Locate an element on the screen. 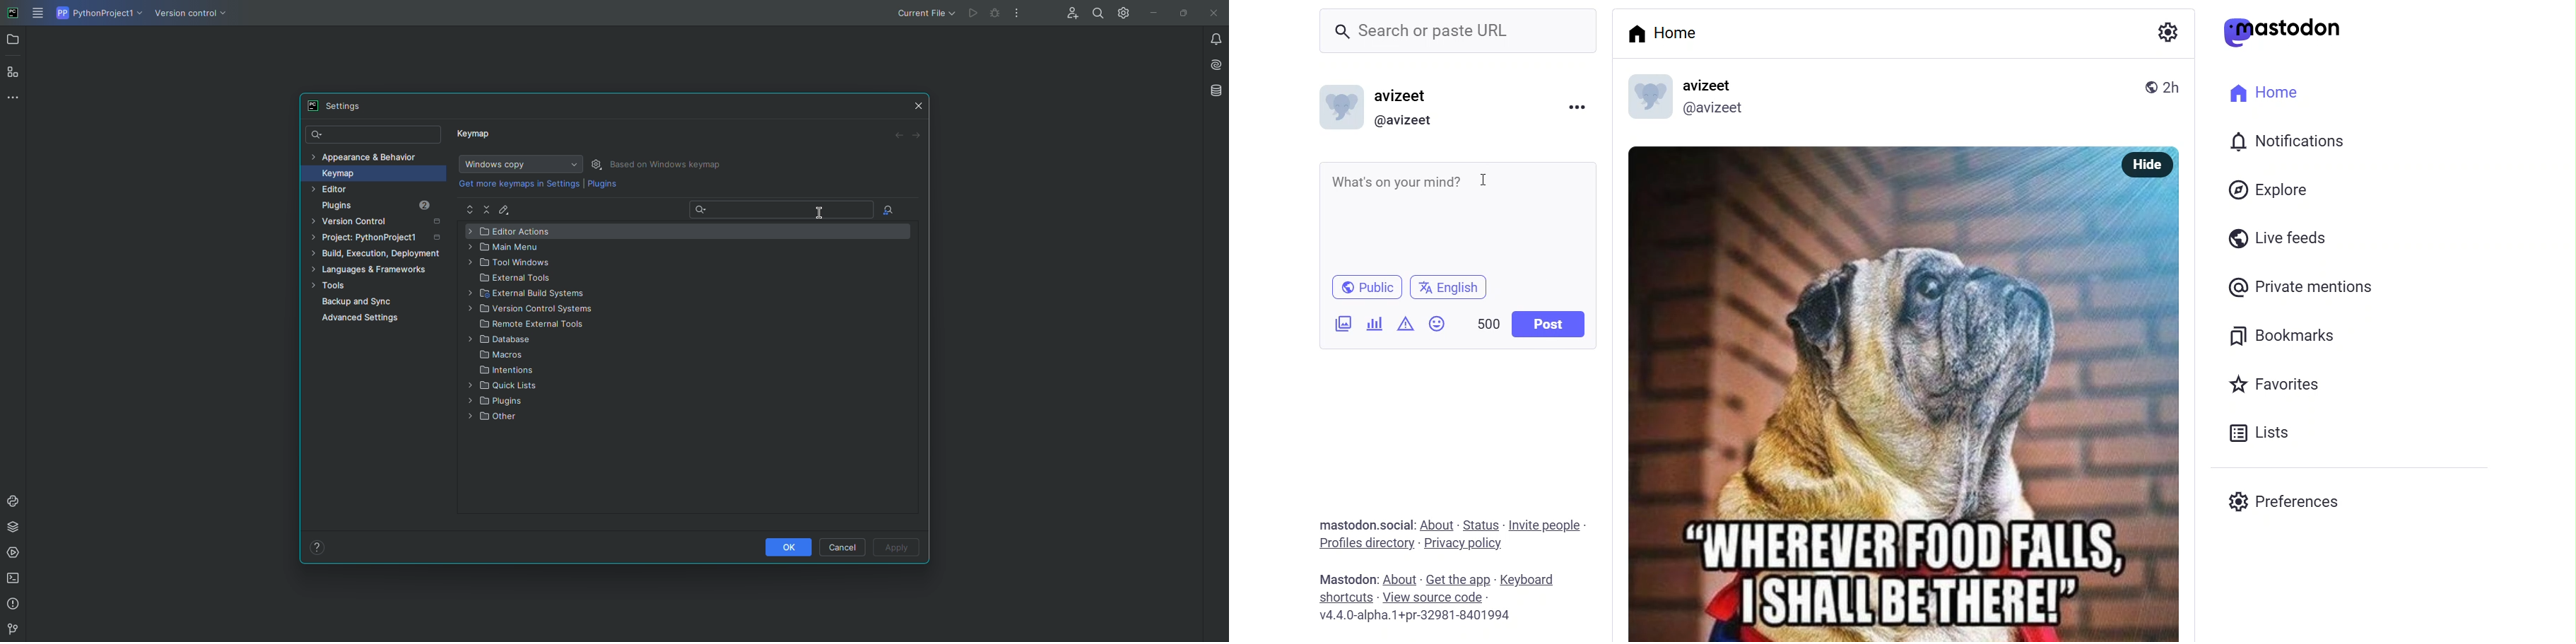 The height and width of the screenshot is (644, 2576). list is located at coordinates (2271, 433).